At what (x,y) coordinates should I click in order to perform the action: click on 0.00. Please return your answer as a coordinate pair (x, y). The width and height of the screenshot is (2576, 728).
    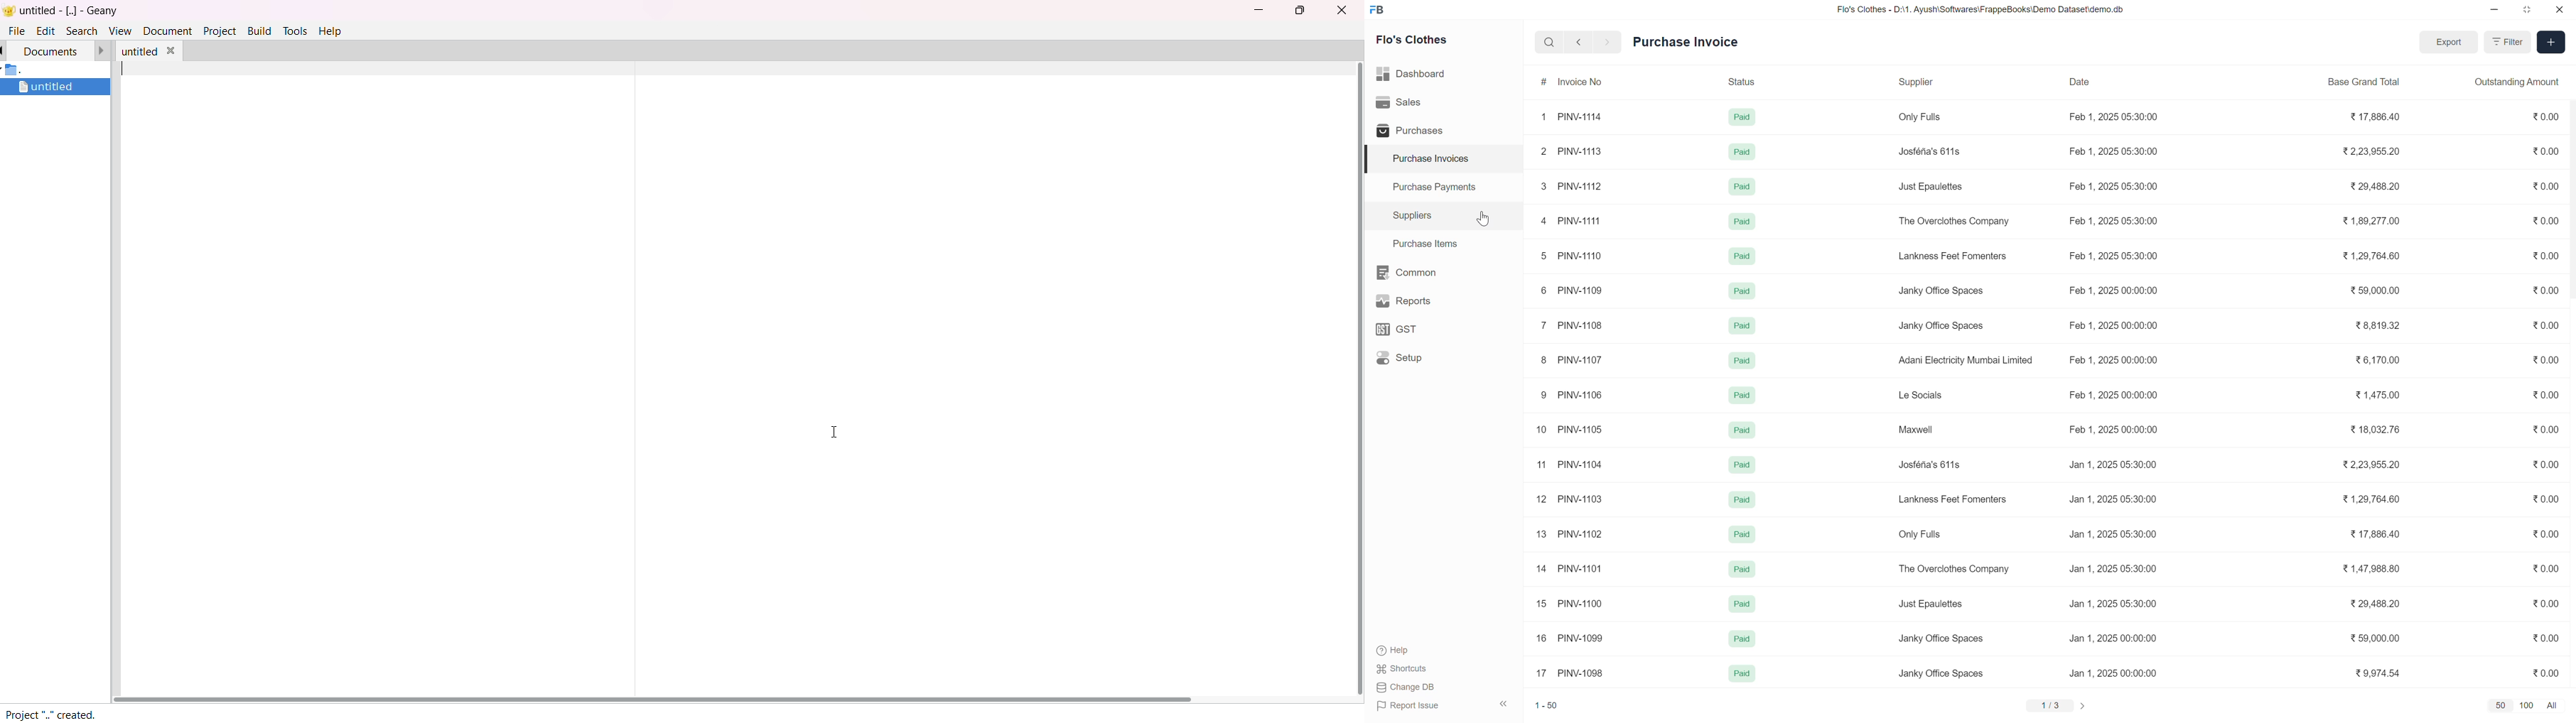
    Looking at the image, I should click on (2545, 498).